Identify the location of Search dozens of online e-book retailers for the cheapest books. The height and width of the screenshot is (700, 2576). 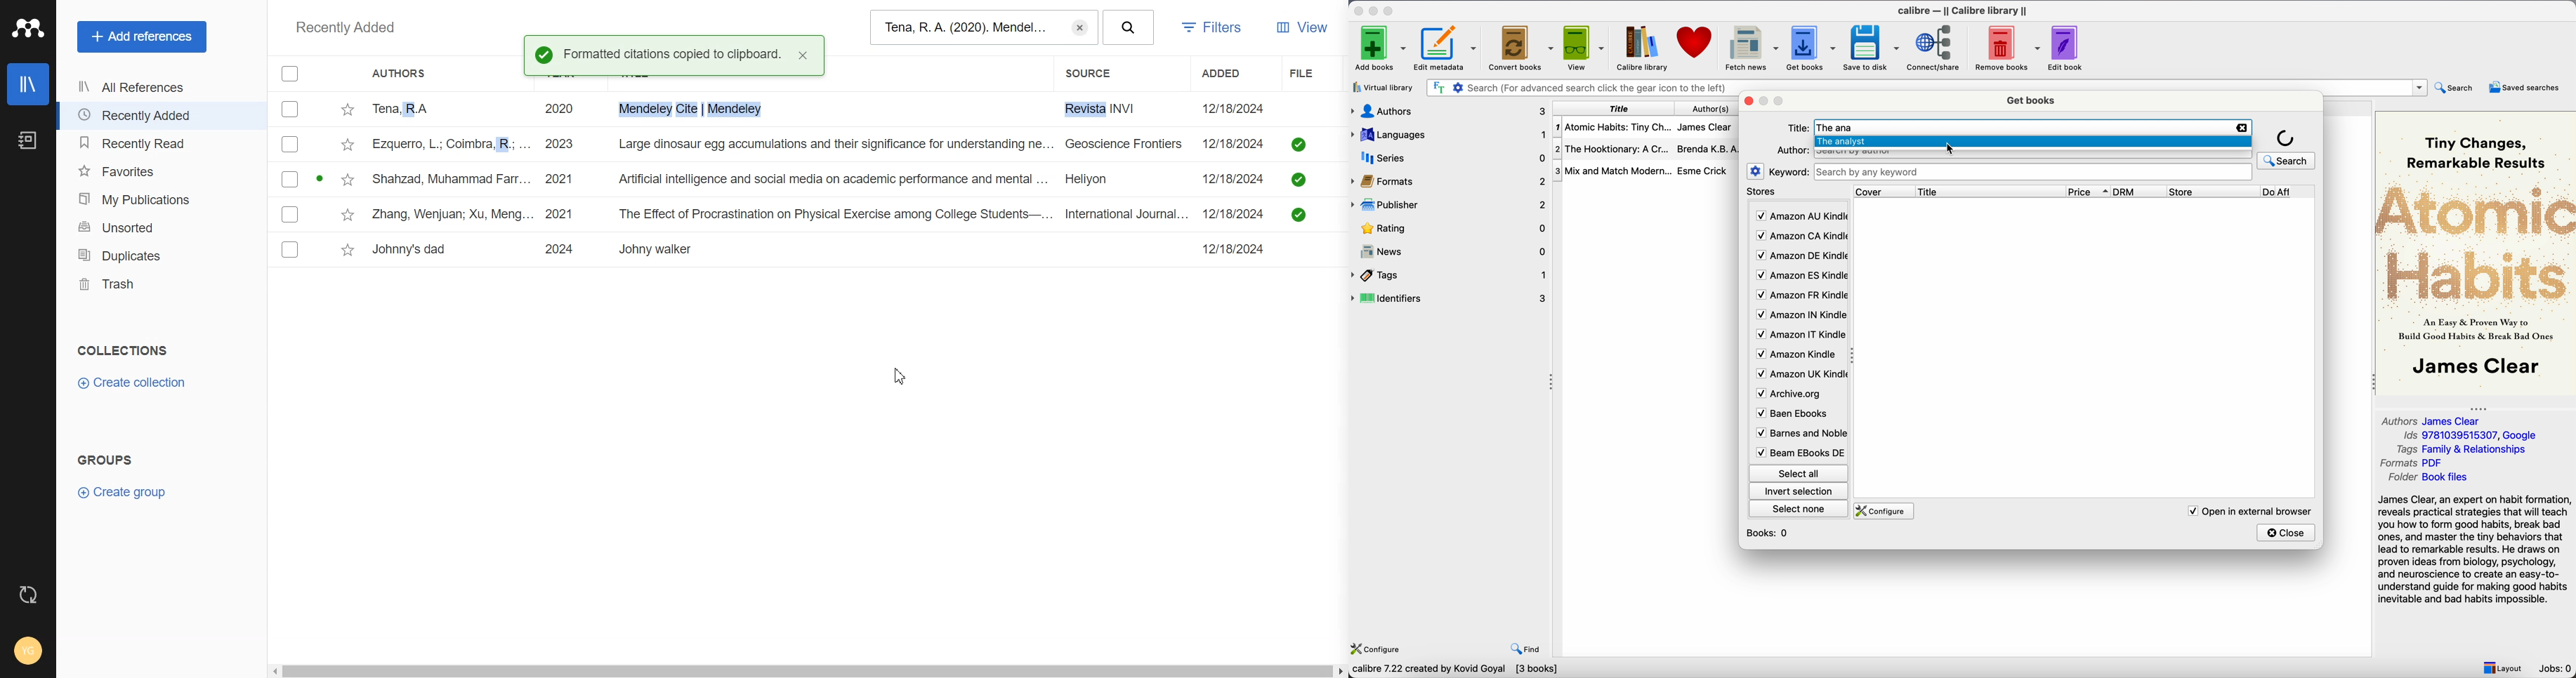
(1492, 670).